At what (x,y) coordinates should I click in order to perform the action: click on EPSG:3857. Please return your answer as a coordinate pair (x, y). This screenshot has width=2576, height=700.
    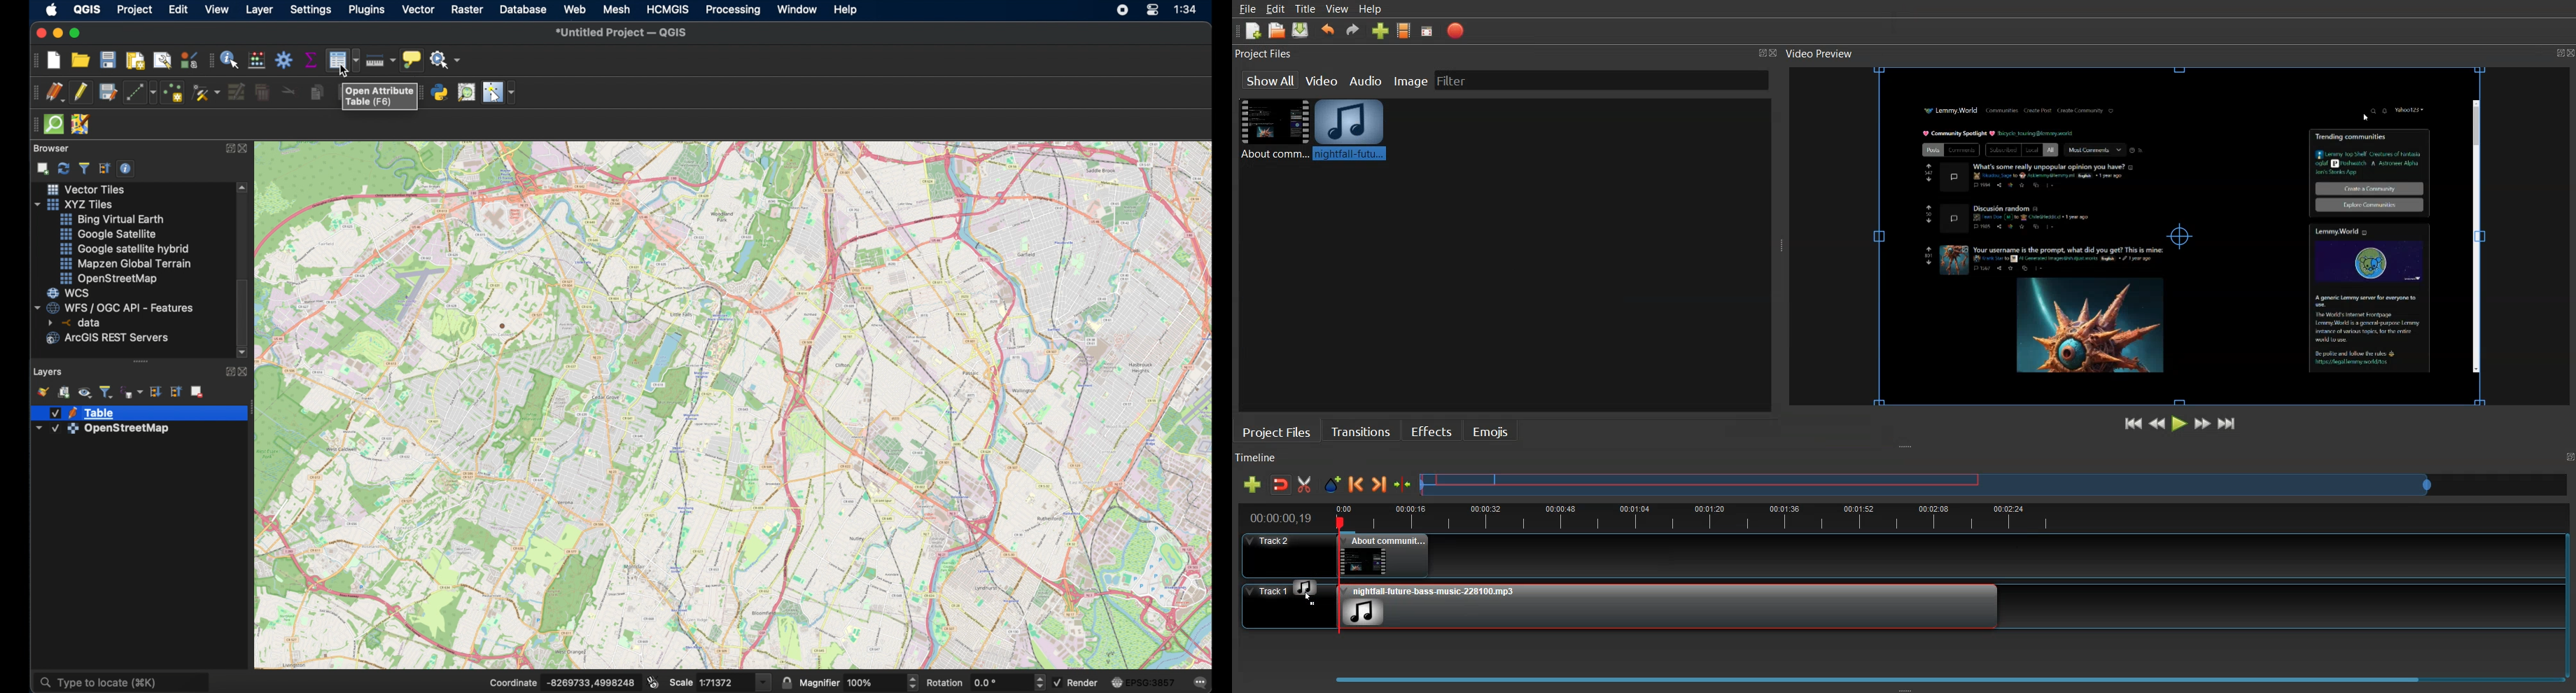
    Looking at the image, I should click on (1154, 681).